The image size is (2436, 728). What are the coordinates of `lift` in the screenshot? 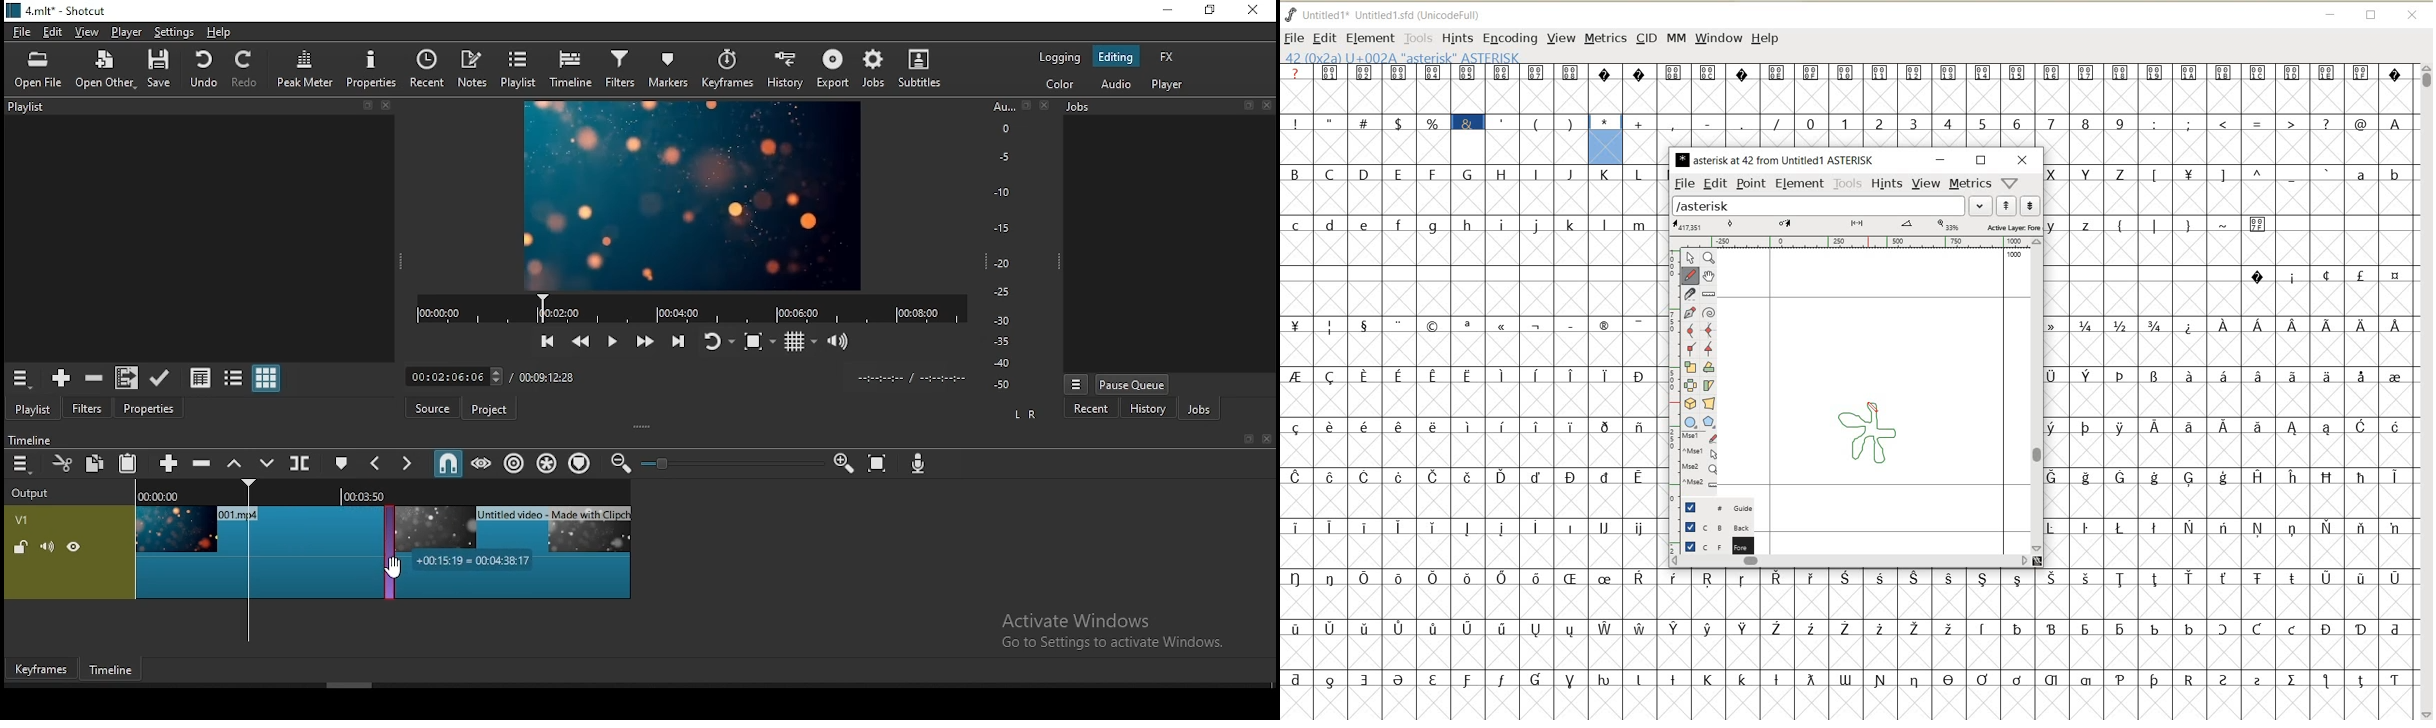 It's located at (232, 464).